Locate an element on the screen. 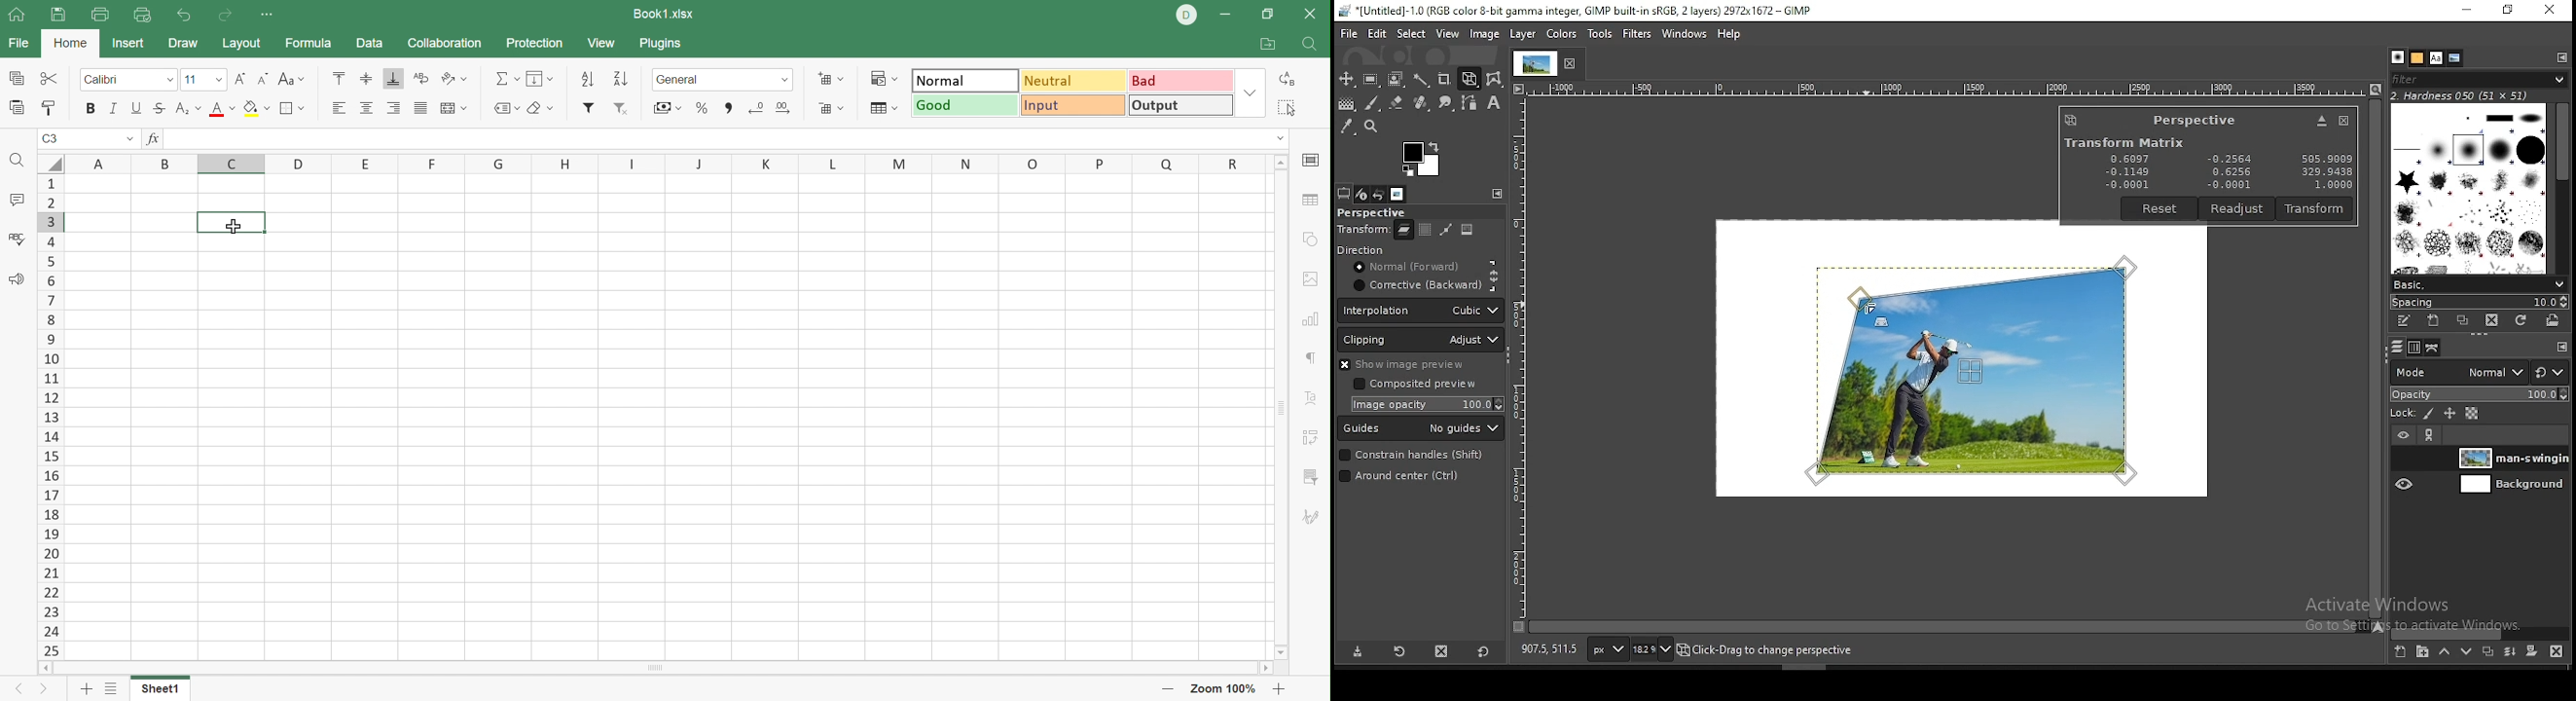 This screenshot has height=728, width=2576. scroll bar is located at coordinates (2561, 189).